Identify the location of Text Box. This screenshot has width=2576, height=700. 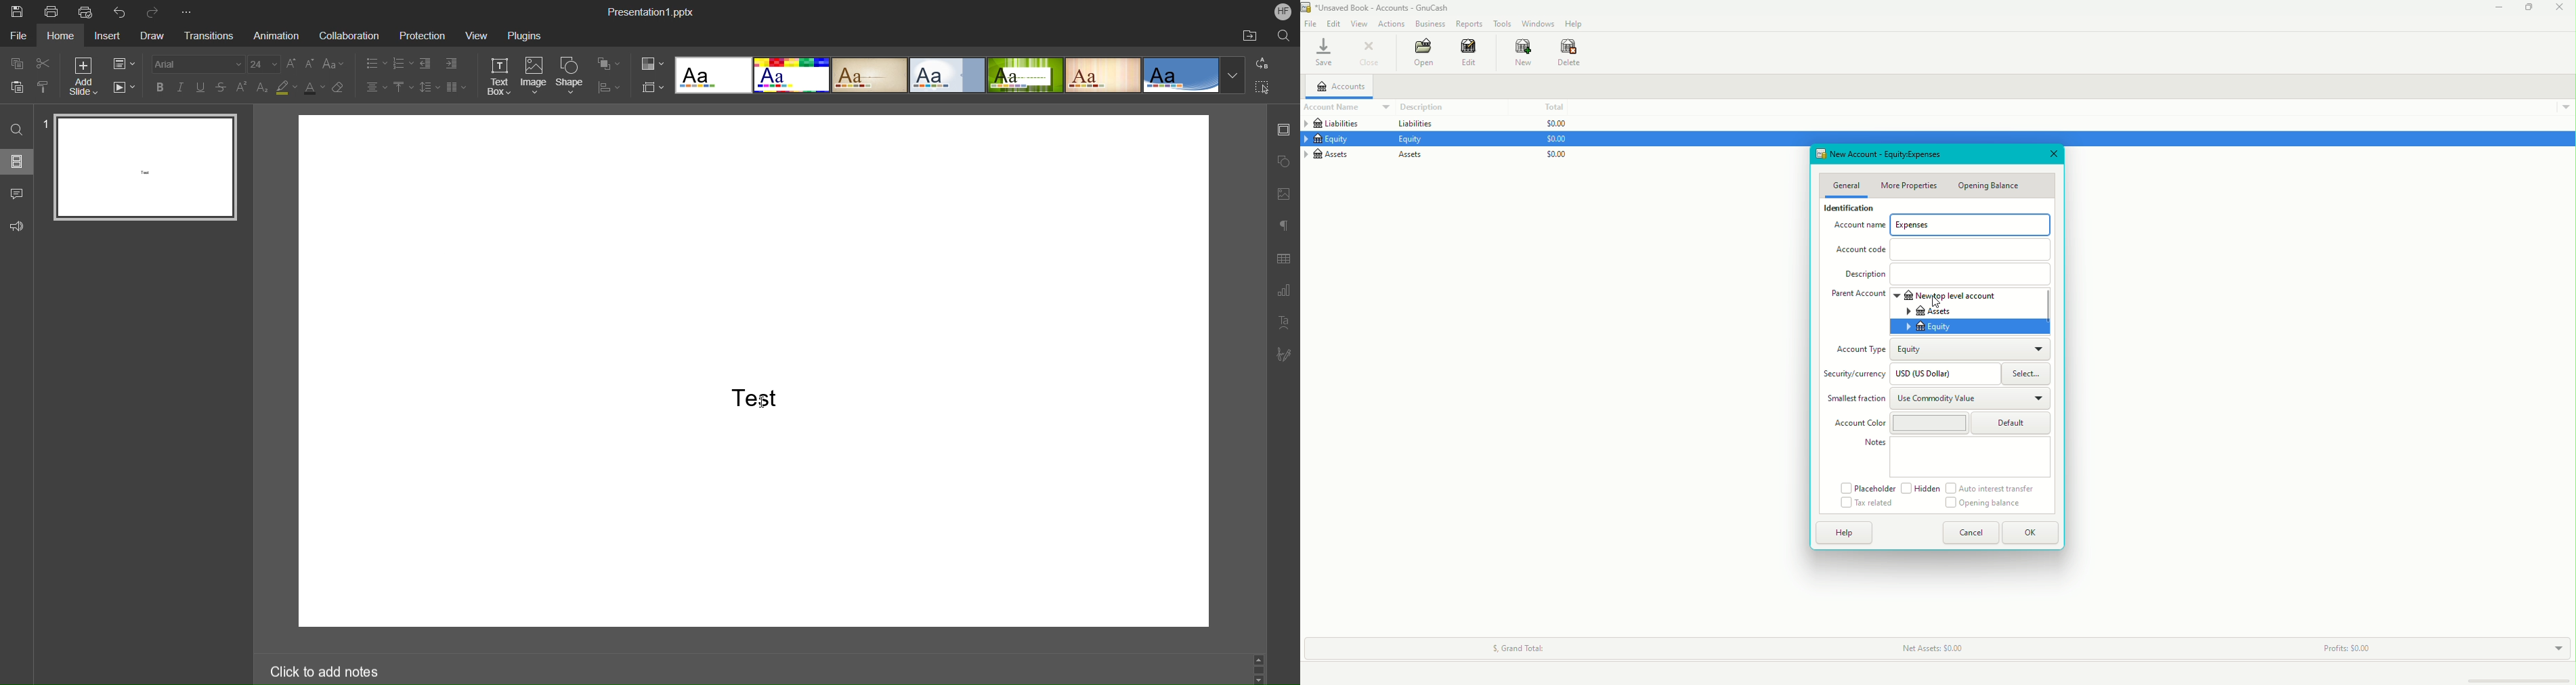
(498, 76).